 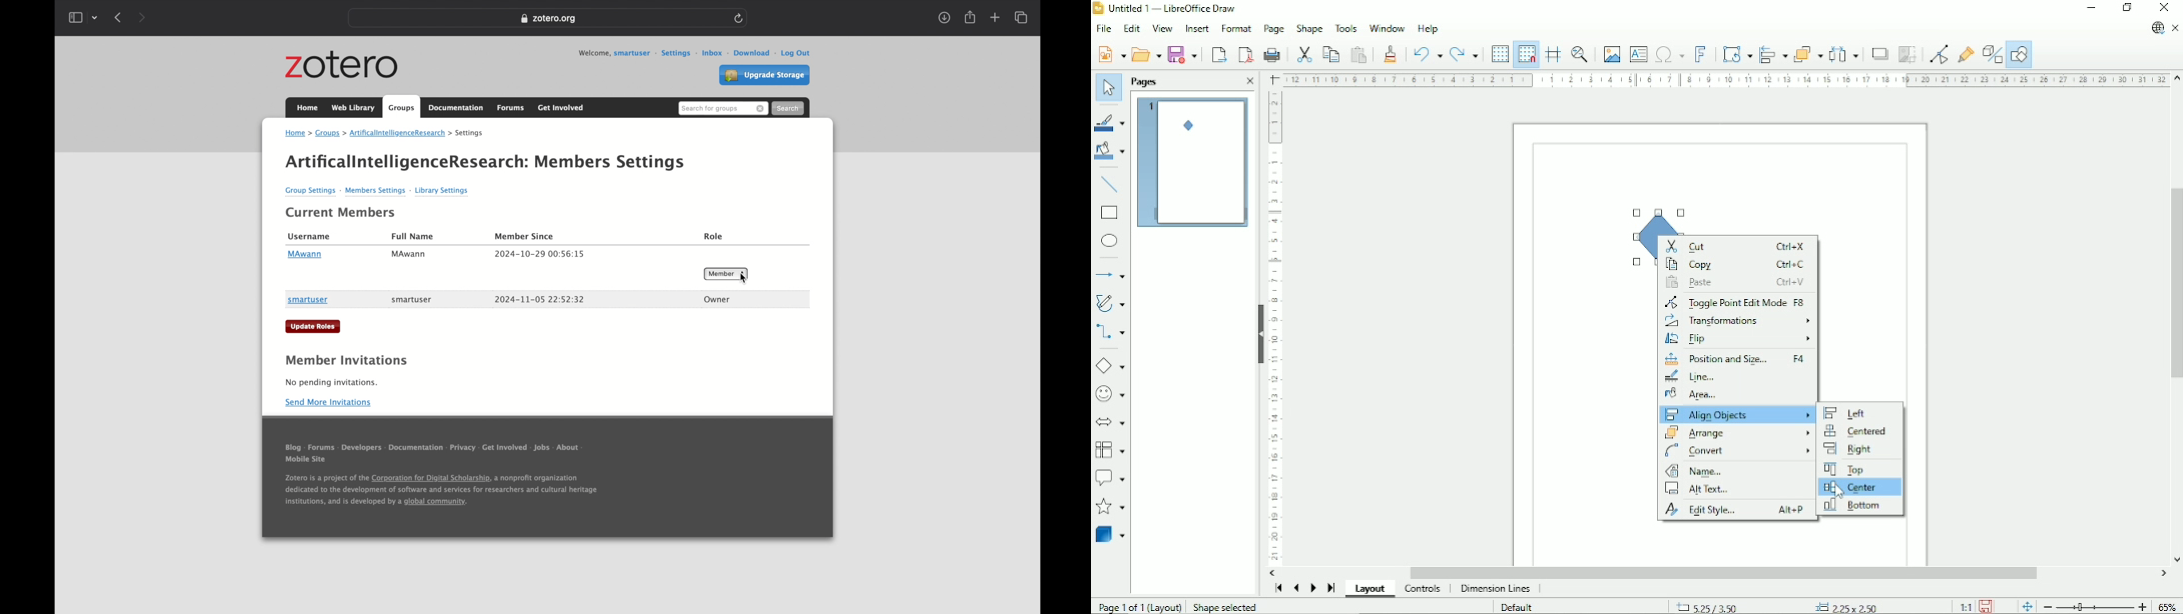 I want to click on home, so click(x=297, y=134).